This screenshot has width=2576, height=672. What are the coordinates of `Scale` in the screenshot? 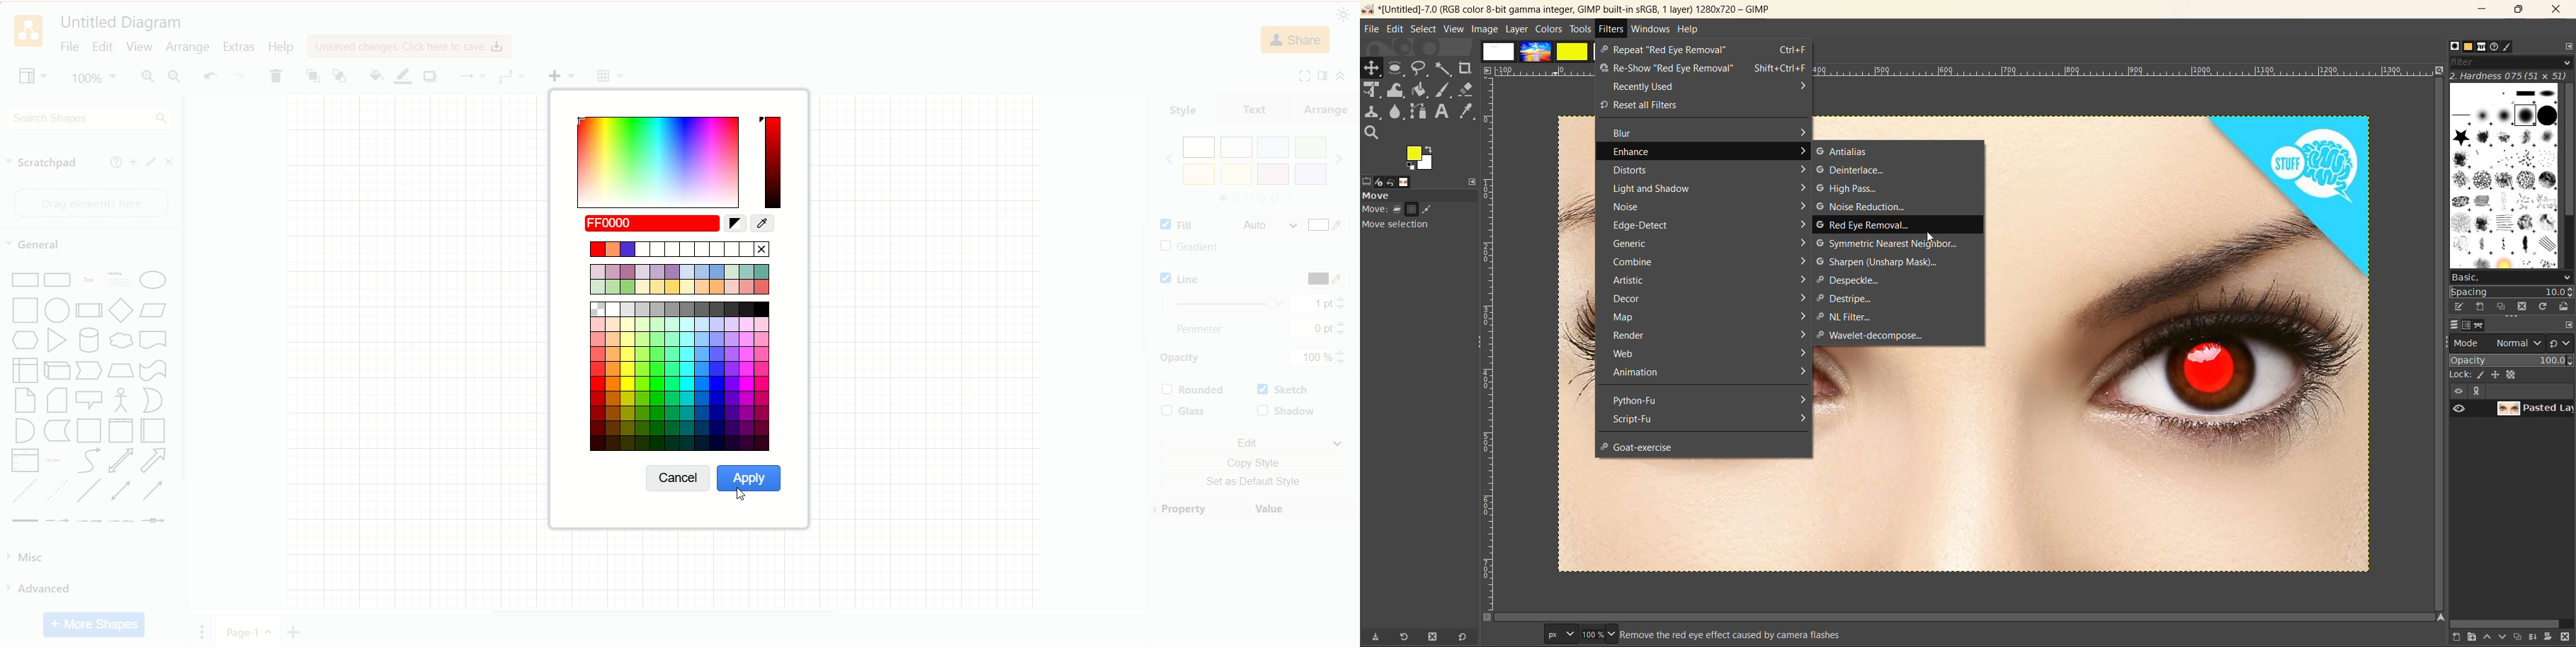 It's located at (1373, 91).